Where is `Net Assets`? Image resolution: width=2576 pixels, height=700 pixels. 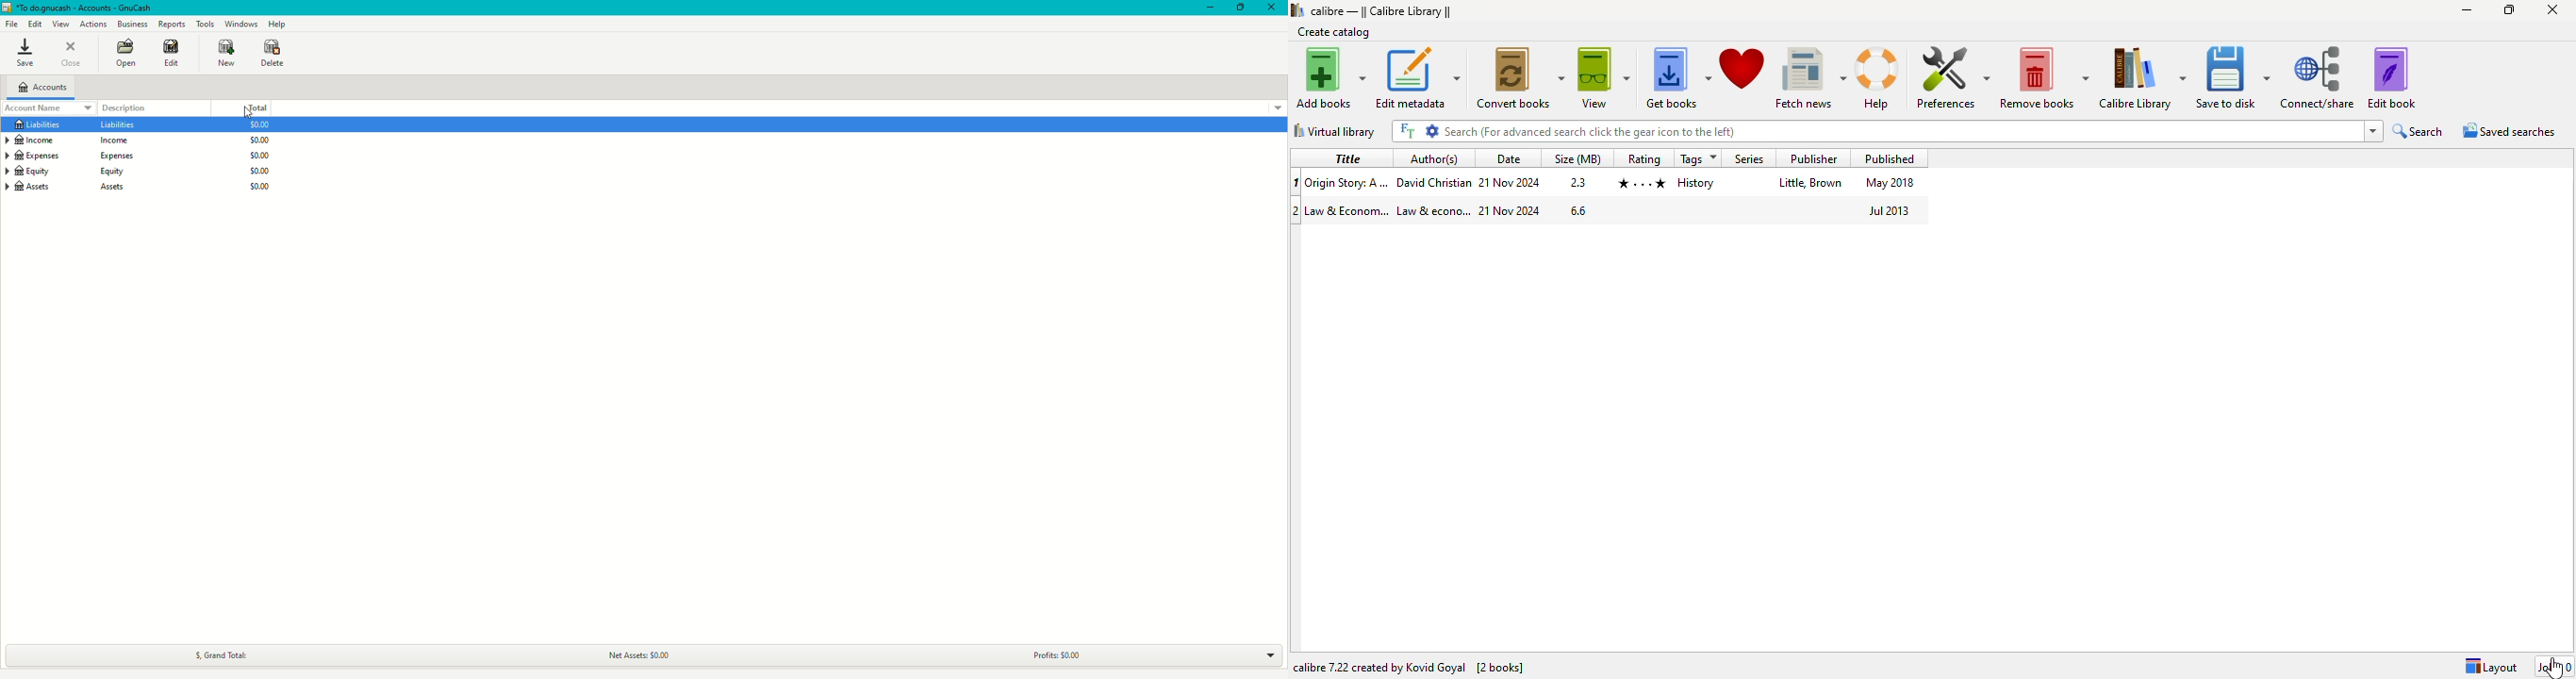 Net Assets is located at coordinates (638, 652).